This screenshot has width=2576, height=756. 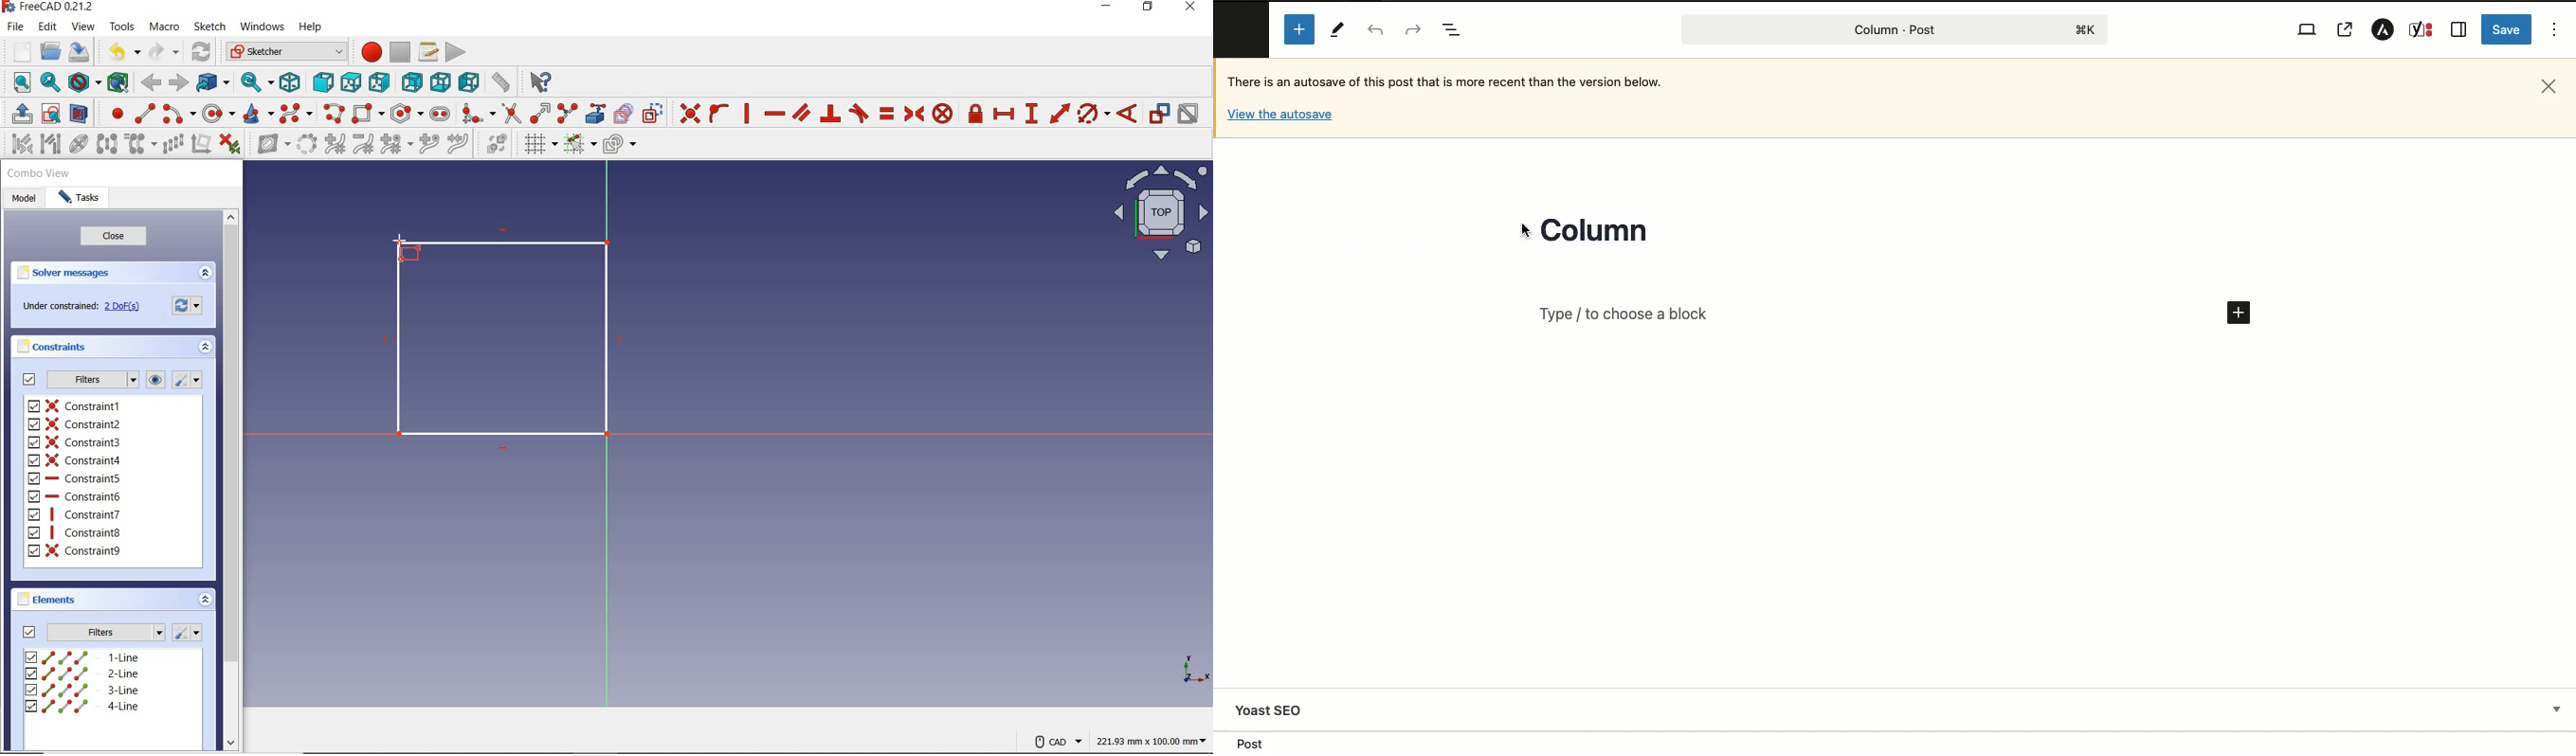 What do you see at coordinates (441, 115) in the screenshot?
I see `create slot` at bounding box center [441, 115].